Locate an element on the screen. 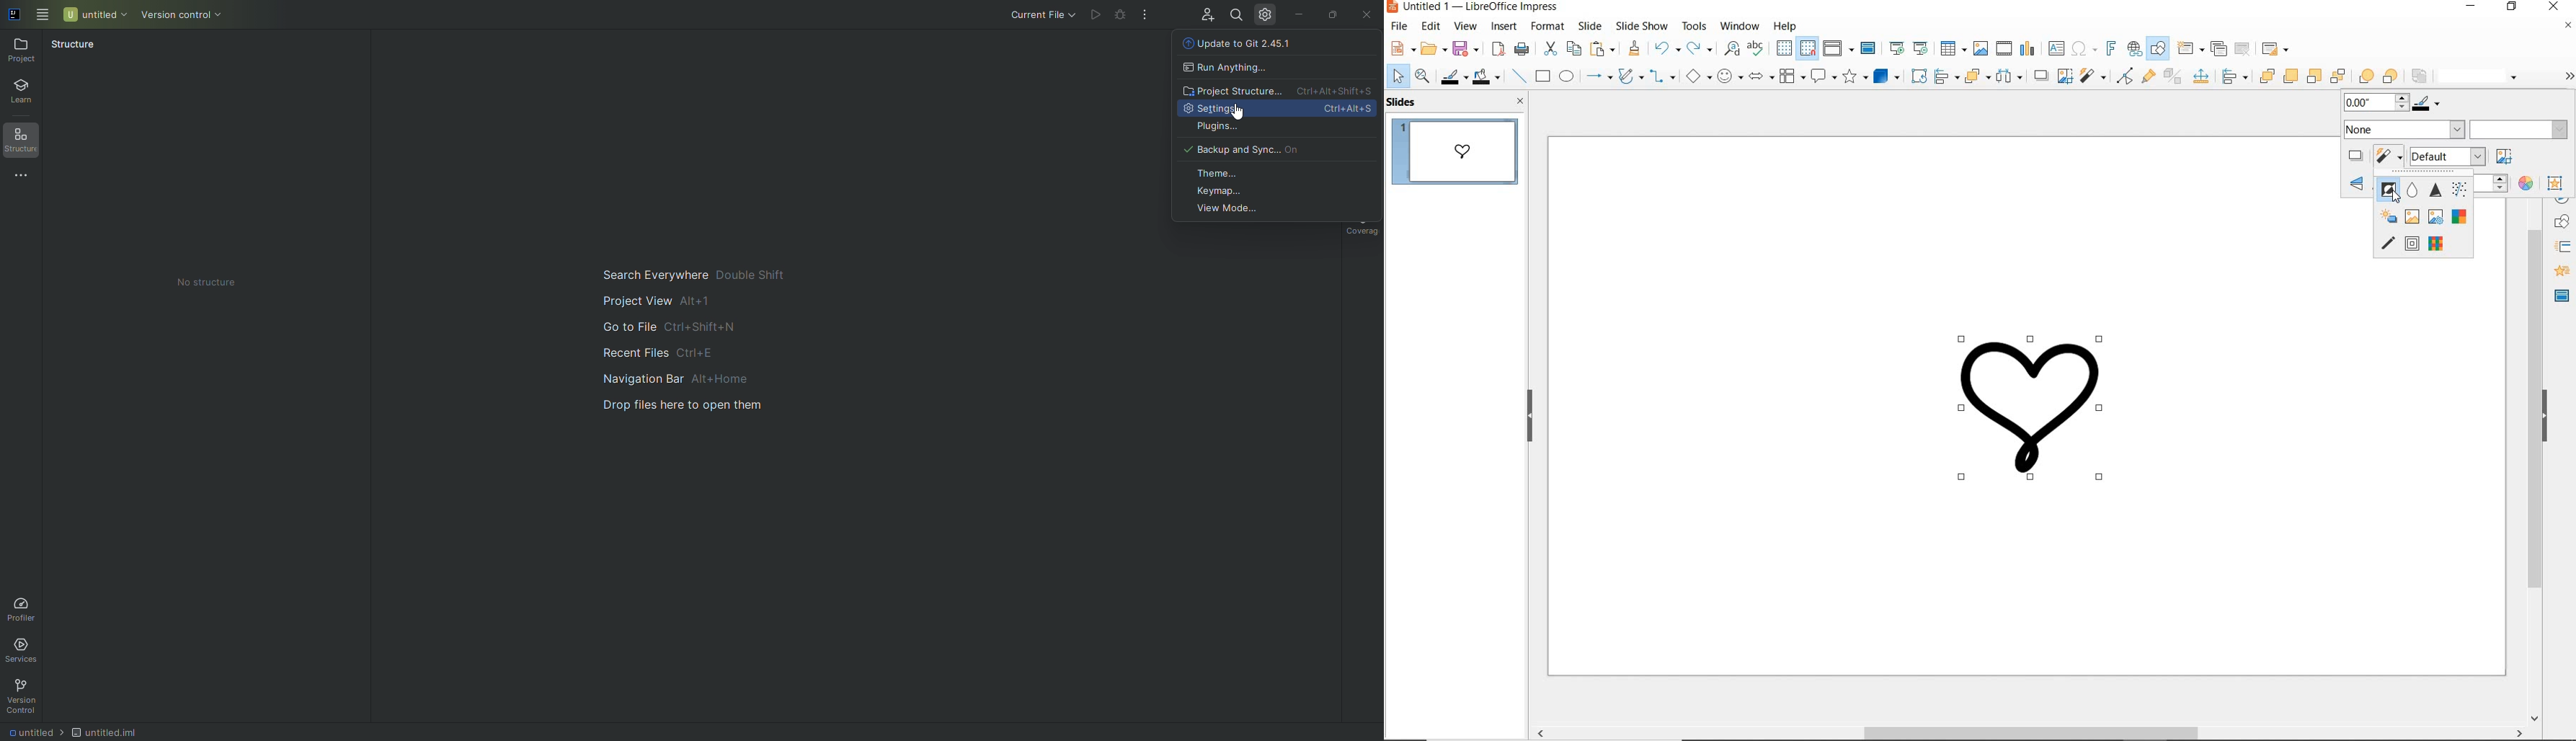 The height and width of the screenshot is (756, 2576). toggle point edit mode is located at coordinates (2123, 77).